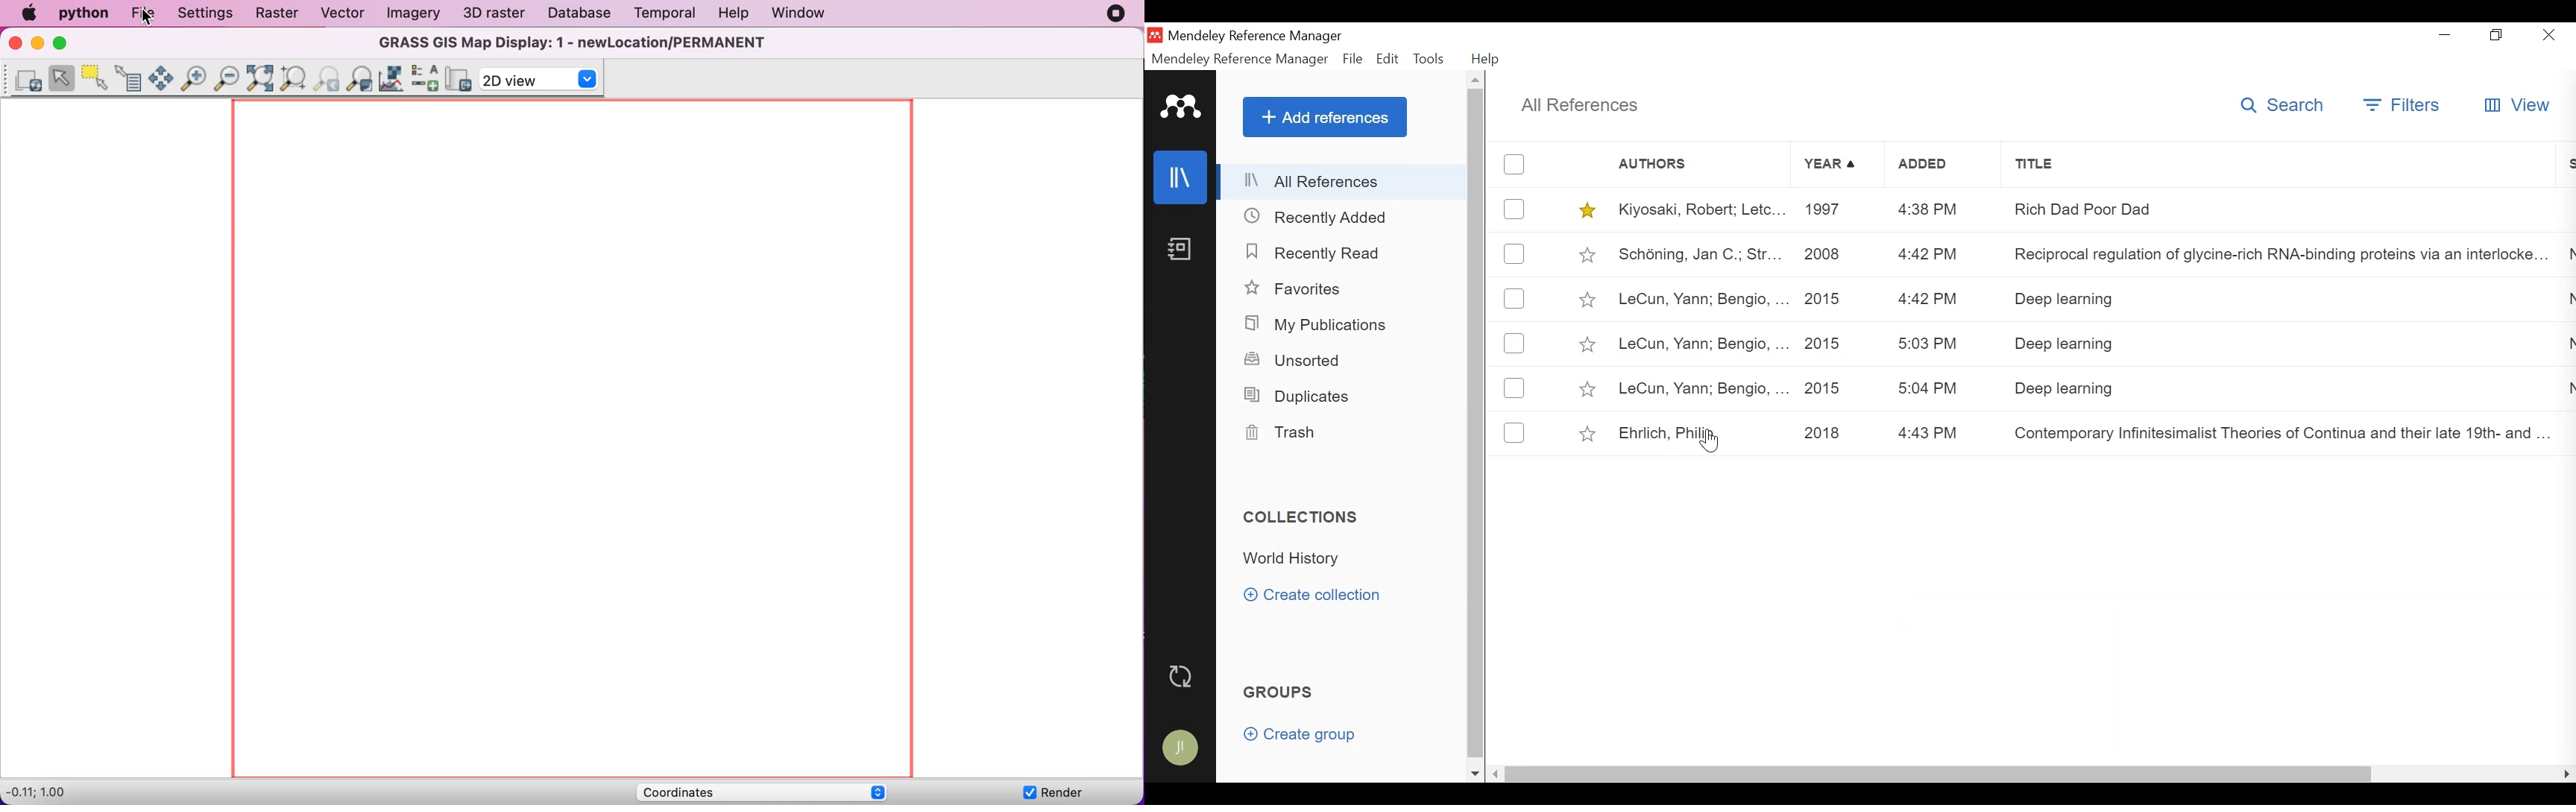  What do you see at coordinates (2274, 345) in the screenshot?
I see `Deep learning` at bounding box center [2274, 345].